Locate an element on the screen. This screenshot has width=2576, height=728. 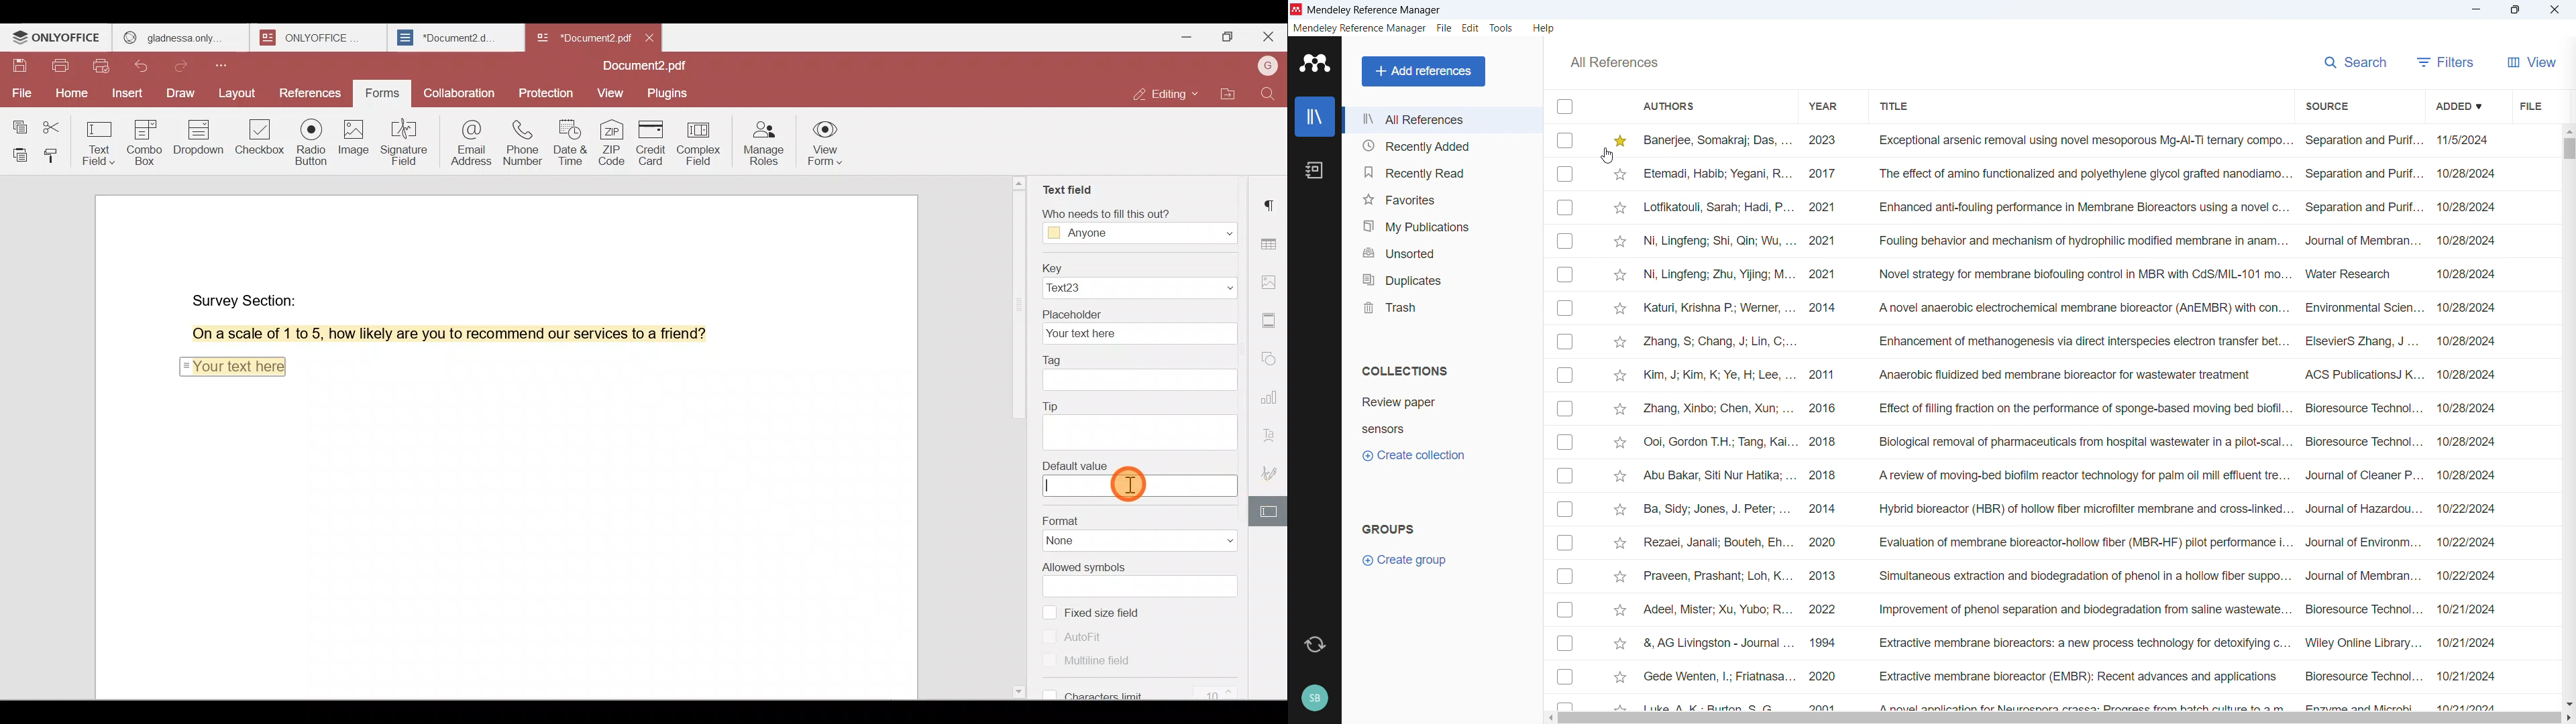
Autofit is located at coordinates (1078, 636).